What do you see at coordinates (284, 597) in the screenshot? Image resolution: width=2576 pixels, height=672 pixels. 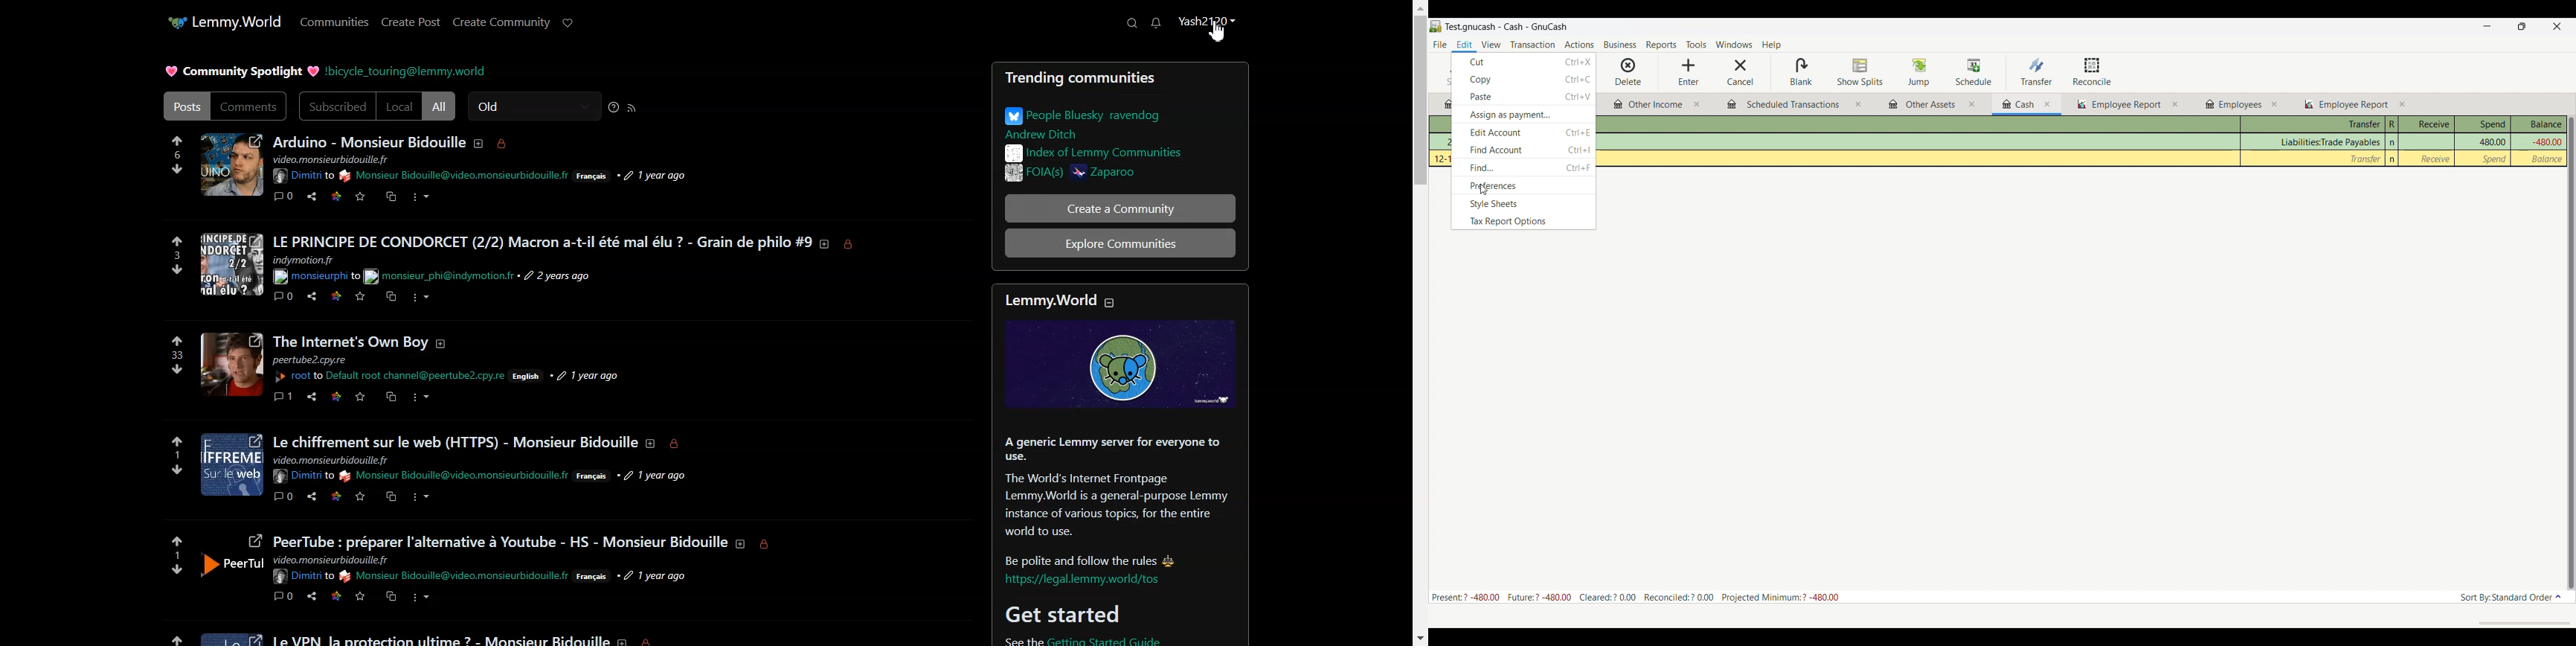 I see `comment` at bounding box center [284, 597].